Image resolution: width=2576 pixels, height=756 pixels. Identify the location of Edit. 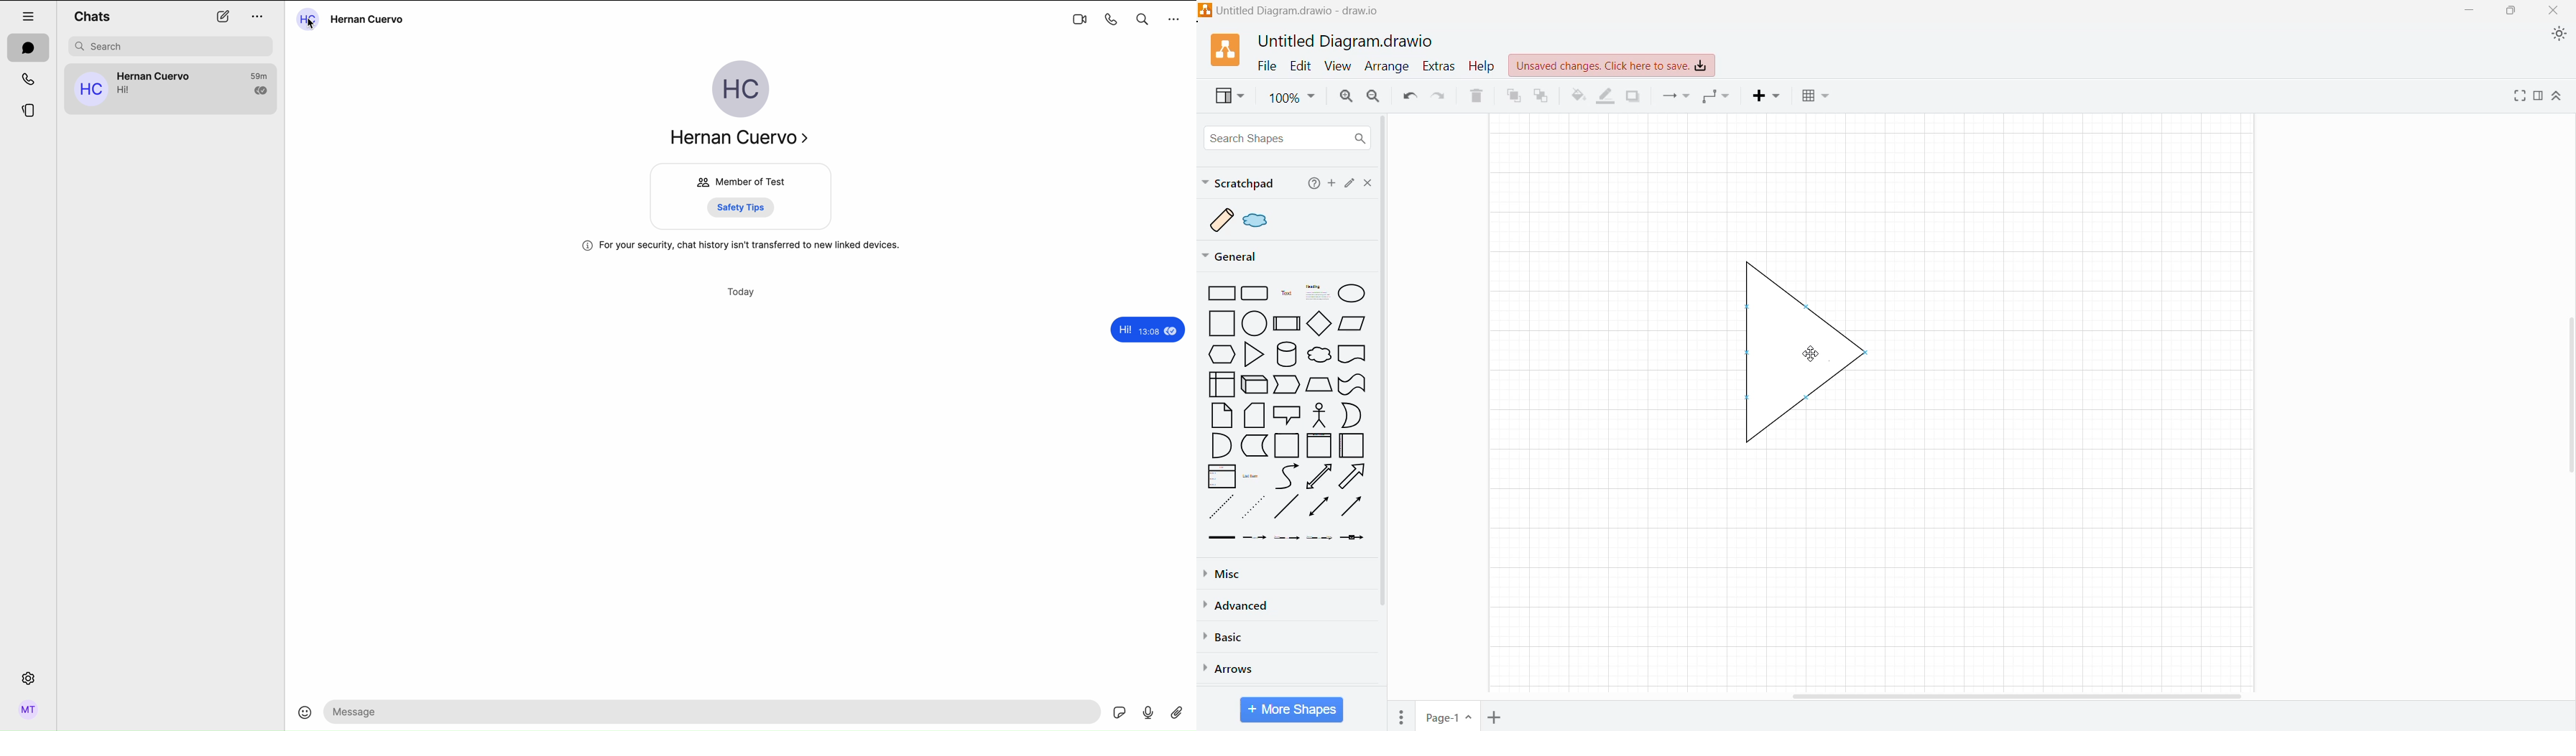
(1301, 66).